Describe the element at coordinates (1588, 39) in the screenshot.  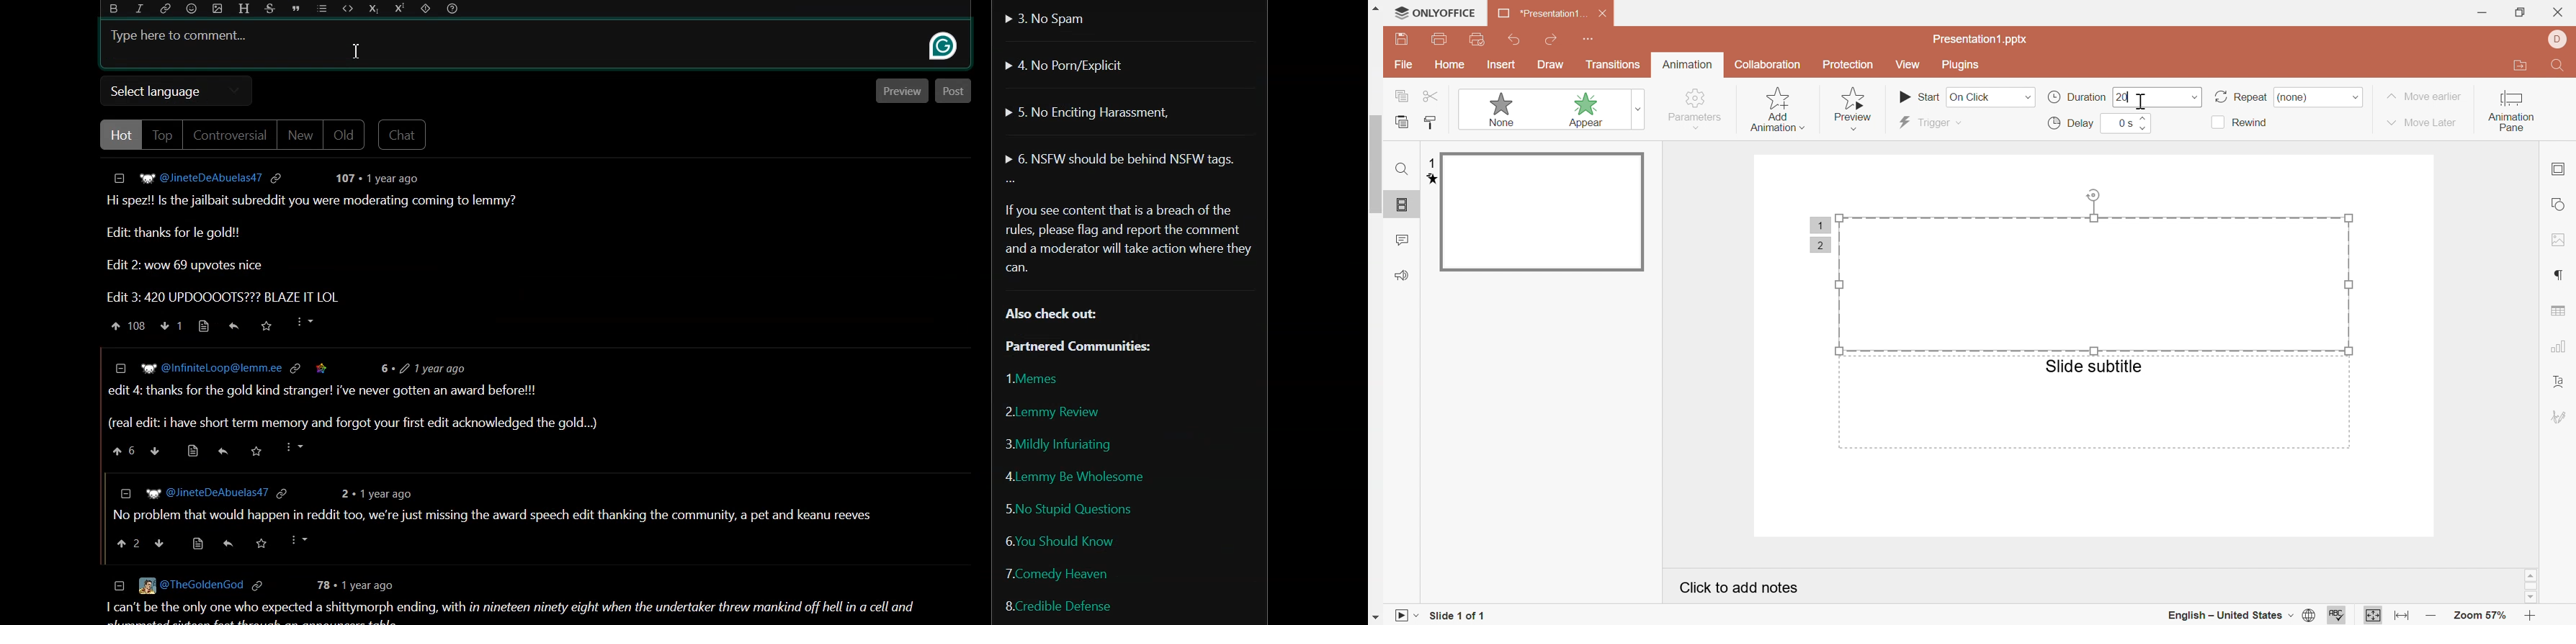
I see `customize quick access toolbar` at that location.